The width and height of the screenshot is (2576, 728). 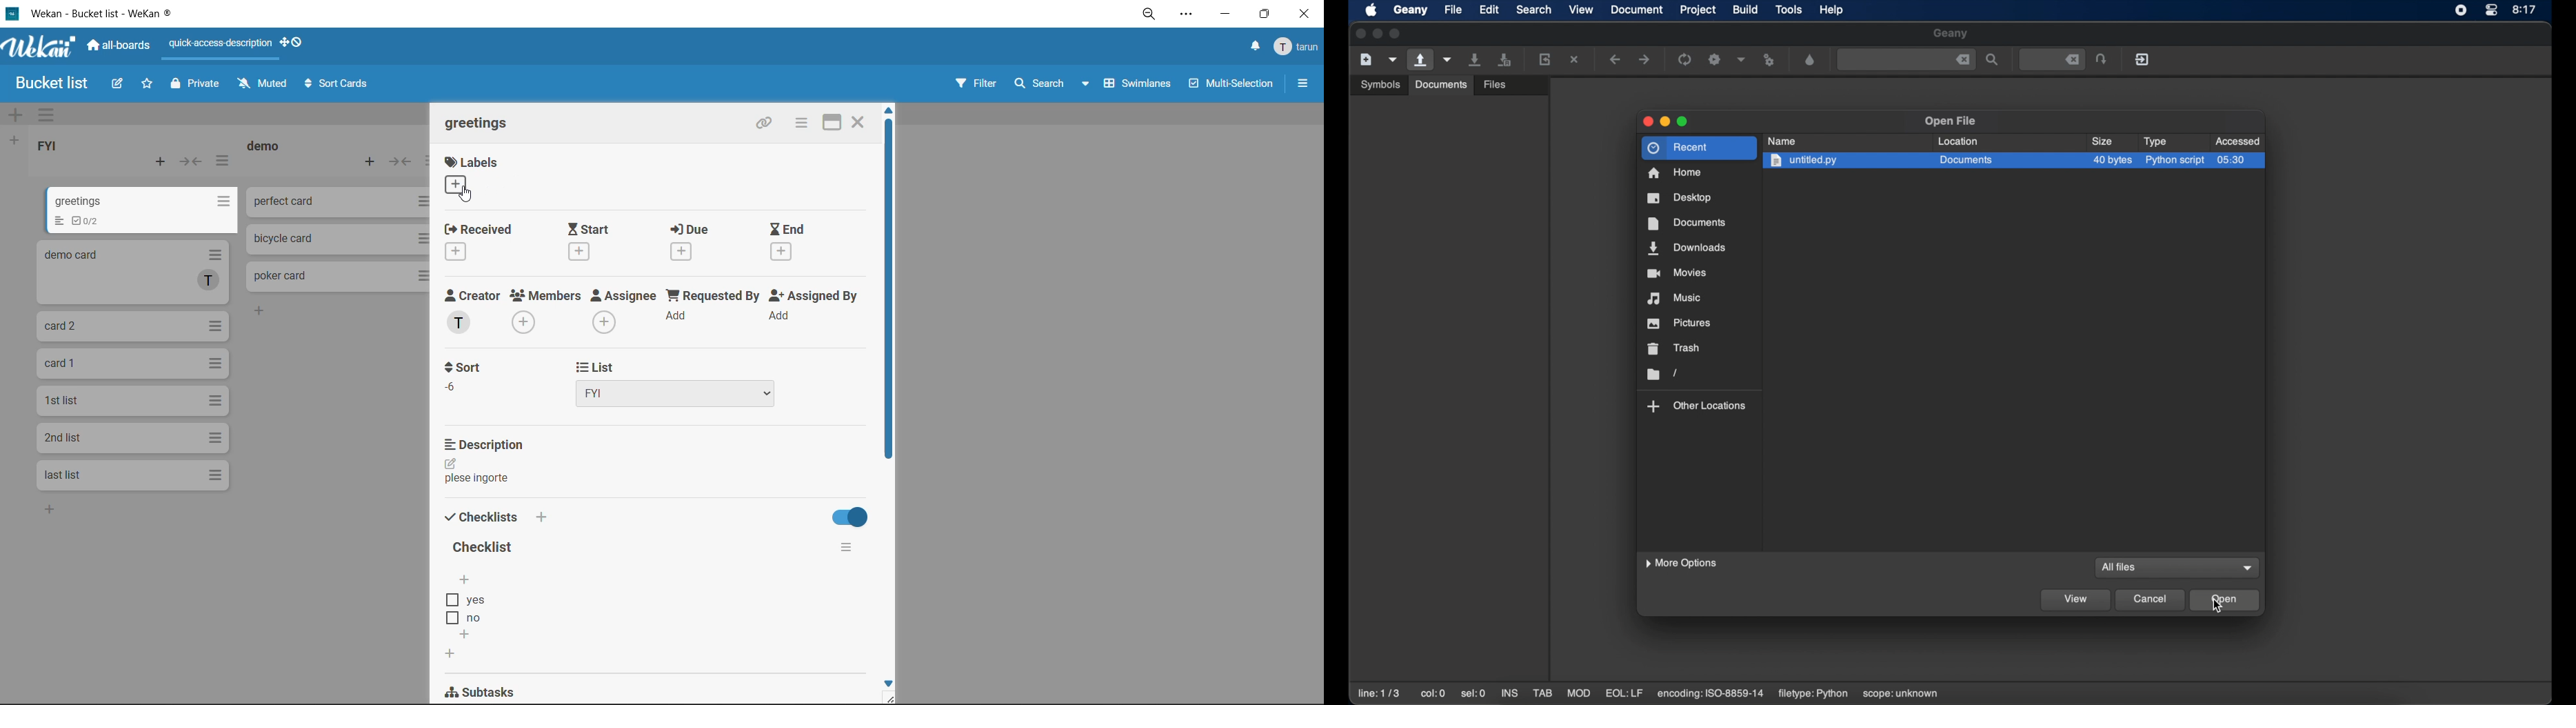 What do you see at coordinates (467, 579) in the screenshot?
I see `add checklist options` at bounding box center [467, 579].